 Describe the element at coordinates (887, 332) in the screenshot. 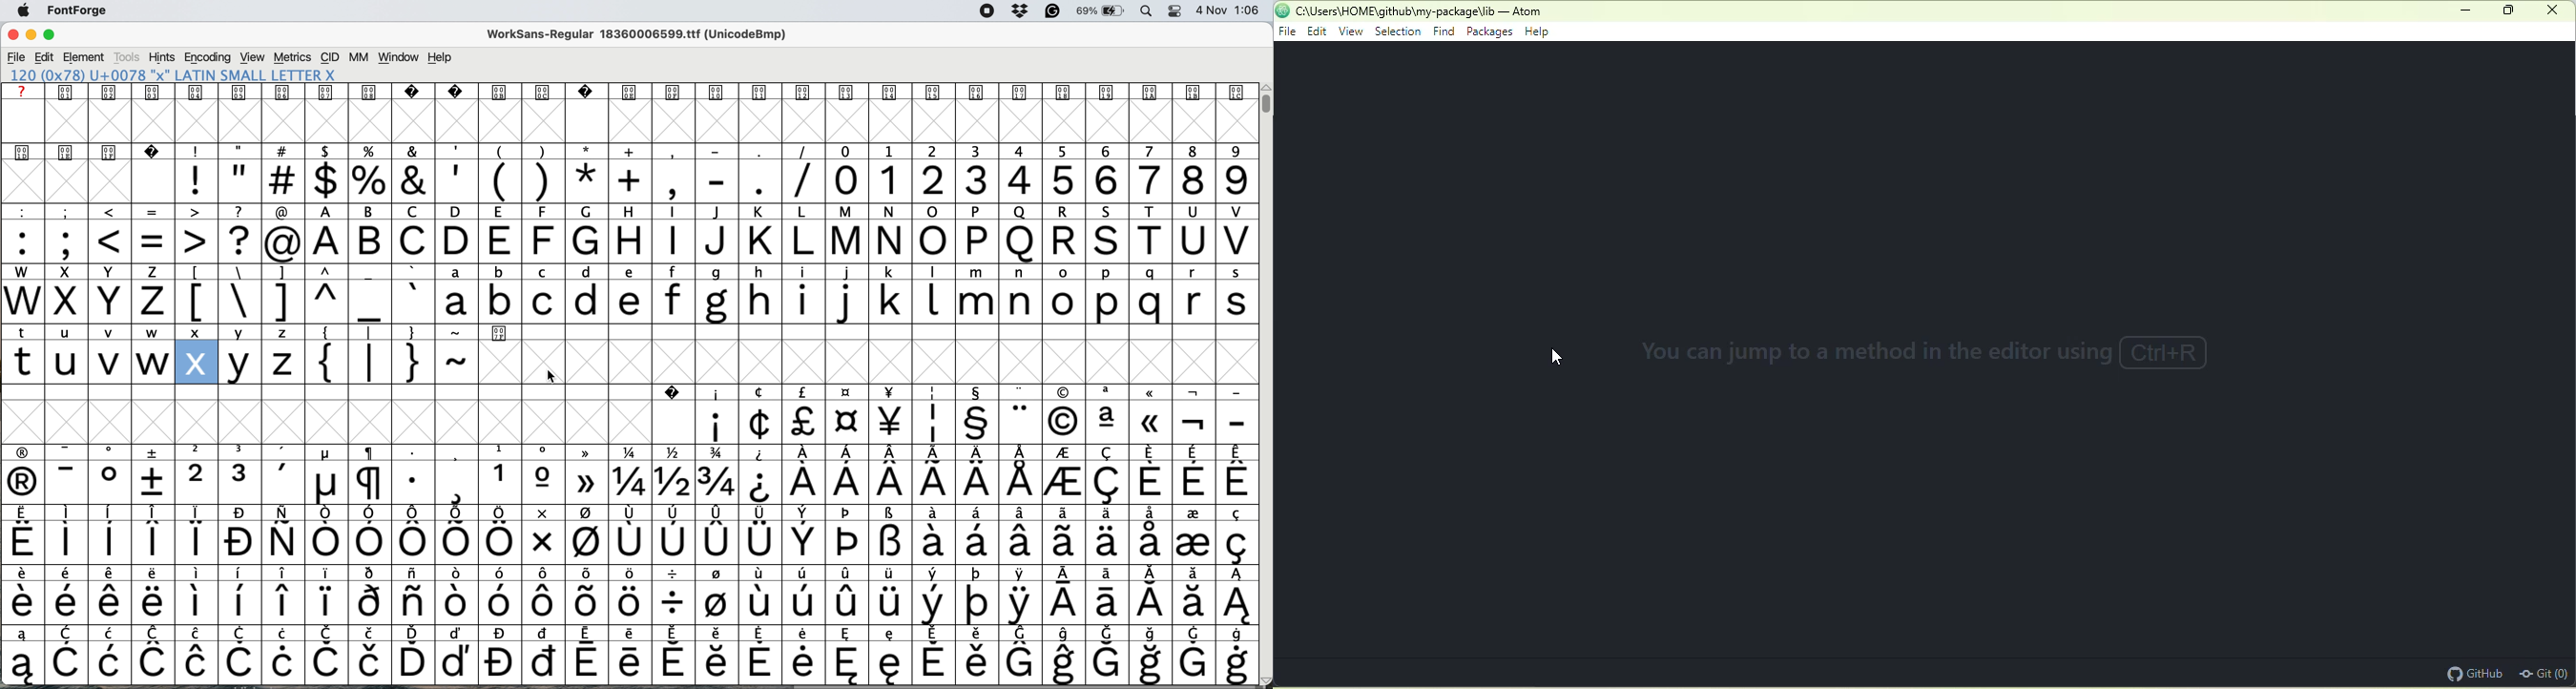

I see `data cells` at that location.